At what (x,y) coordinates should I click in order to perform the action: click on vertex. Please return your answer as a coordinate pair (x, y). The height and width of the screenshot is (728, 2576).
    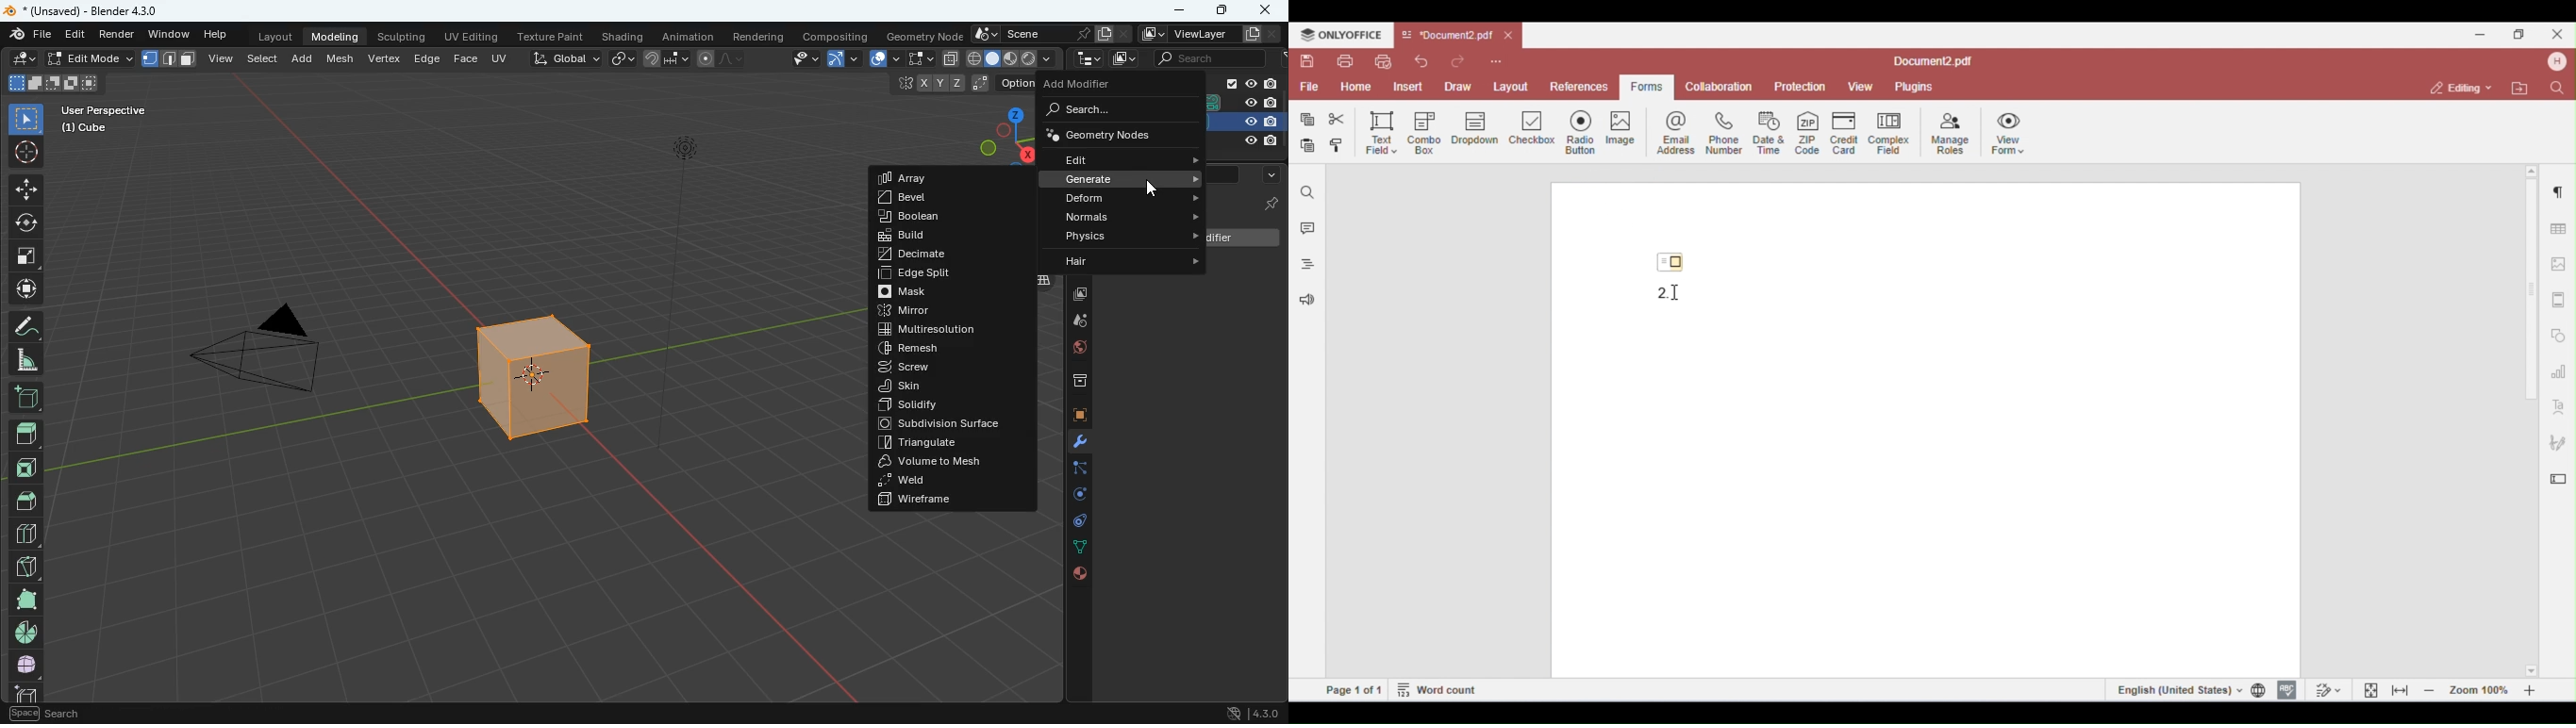
    Looking at the image, I should click on (386, 58).